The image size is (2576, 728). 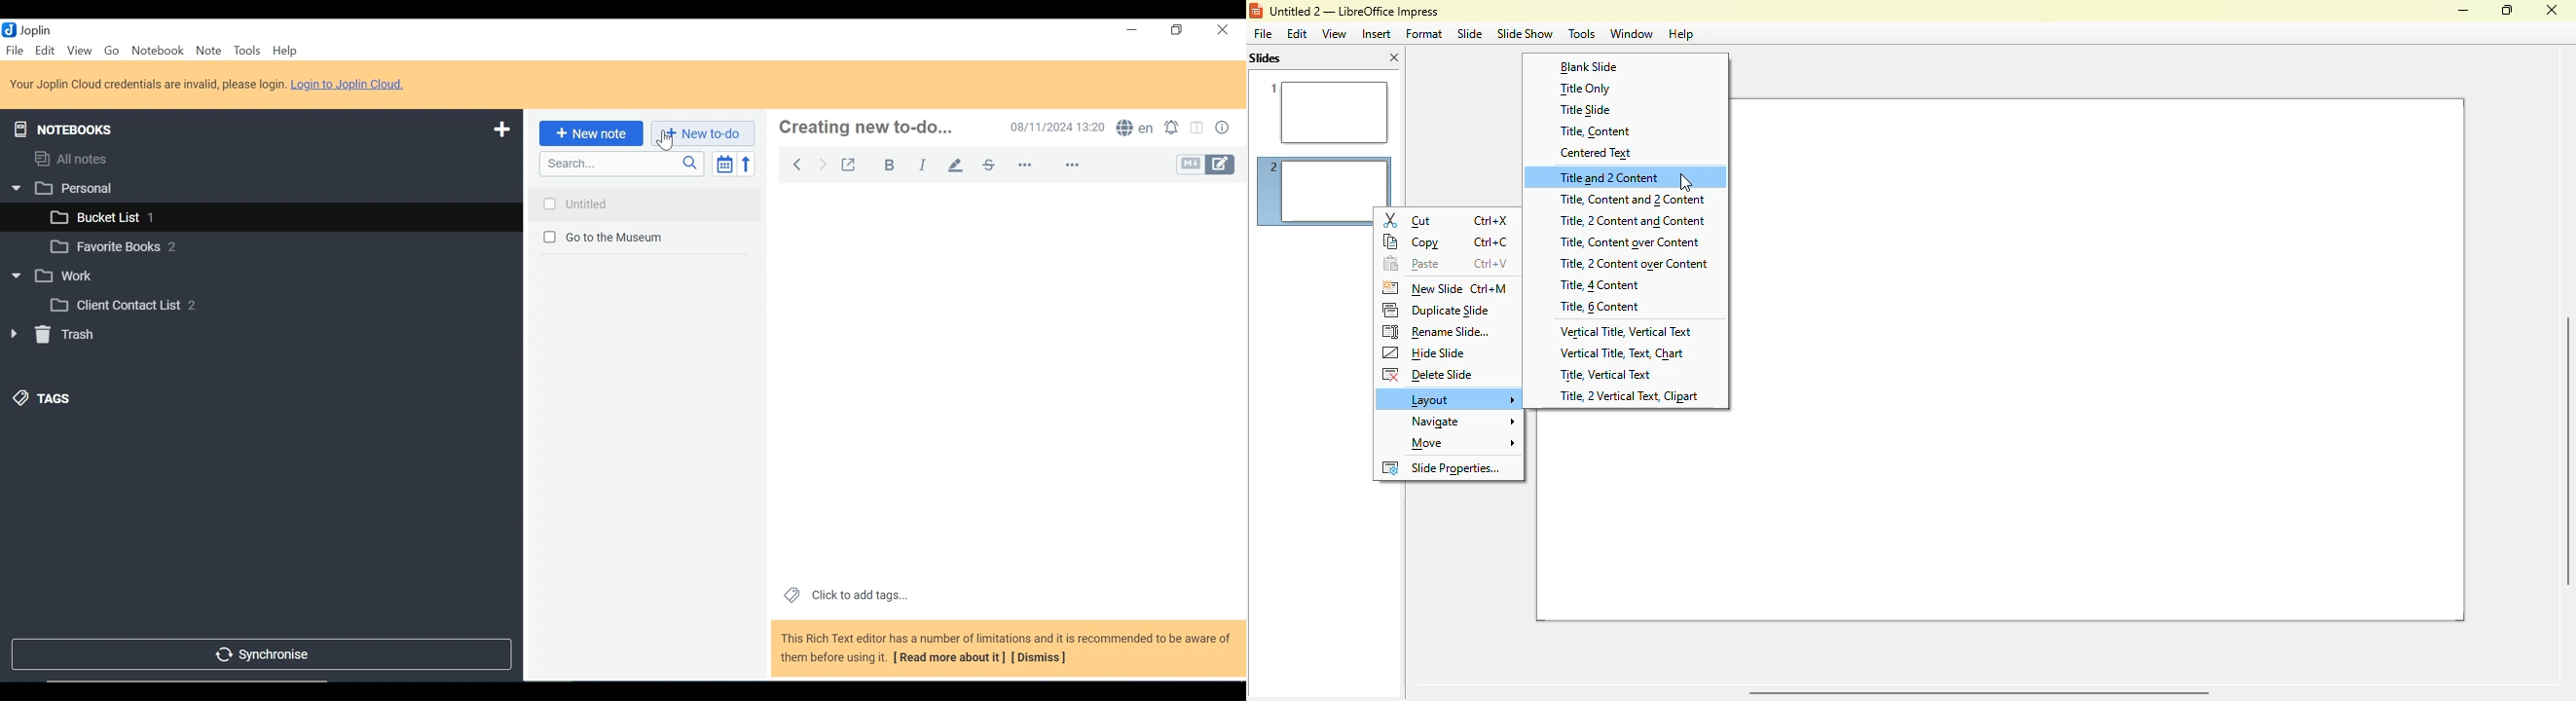 I want to click on Set alarm, so click(x=1174, y=129).